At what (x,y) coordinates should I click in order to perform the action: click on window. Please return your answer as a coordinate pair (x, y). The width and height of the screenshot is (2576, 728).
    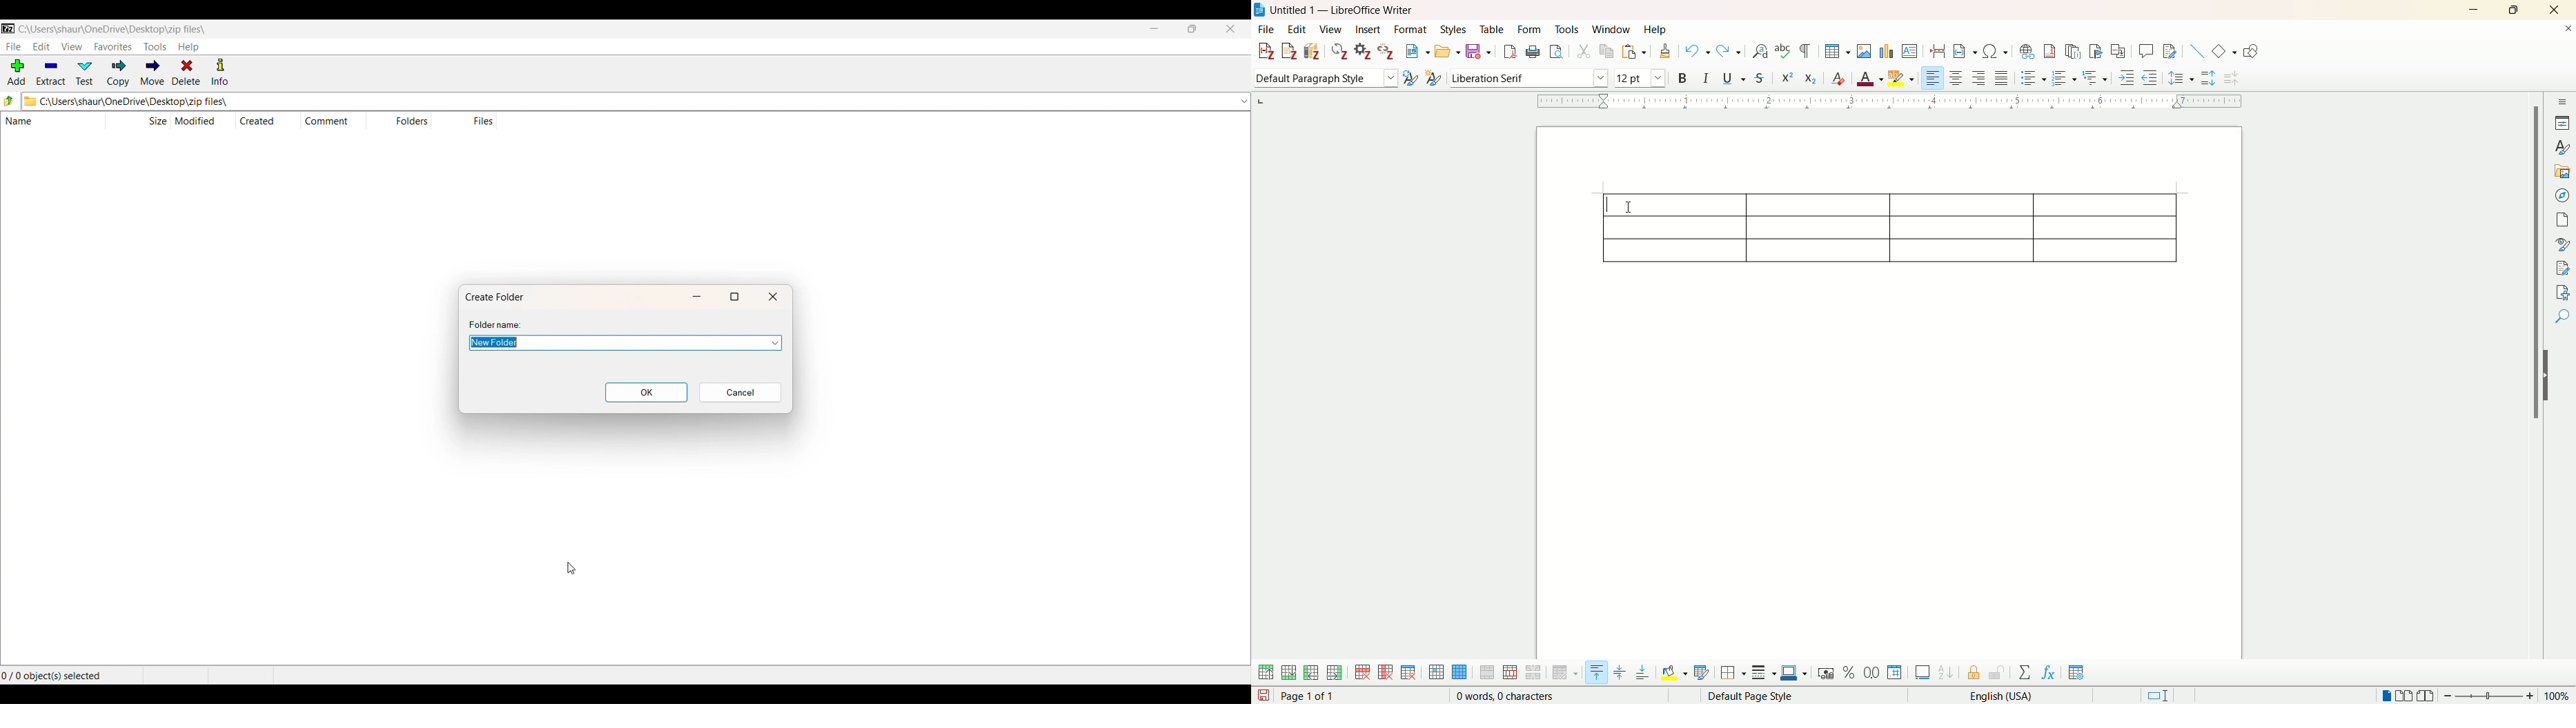
    Looking at the image, I should click on (1611, 30).